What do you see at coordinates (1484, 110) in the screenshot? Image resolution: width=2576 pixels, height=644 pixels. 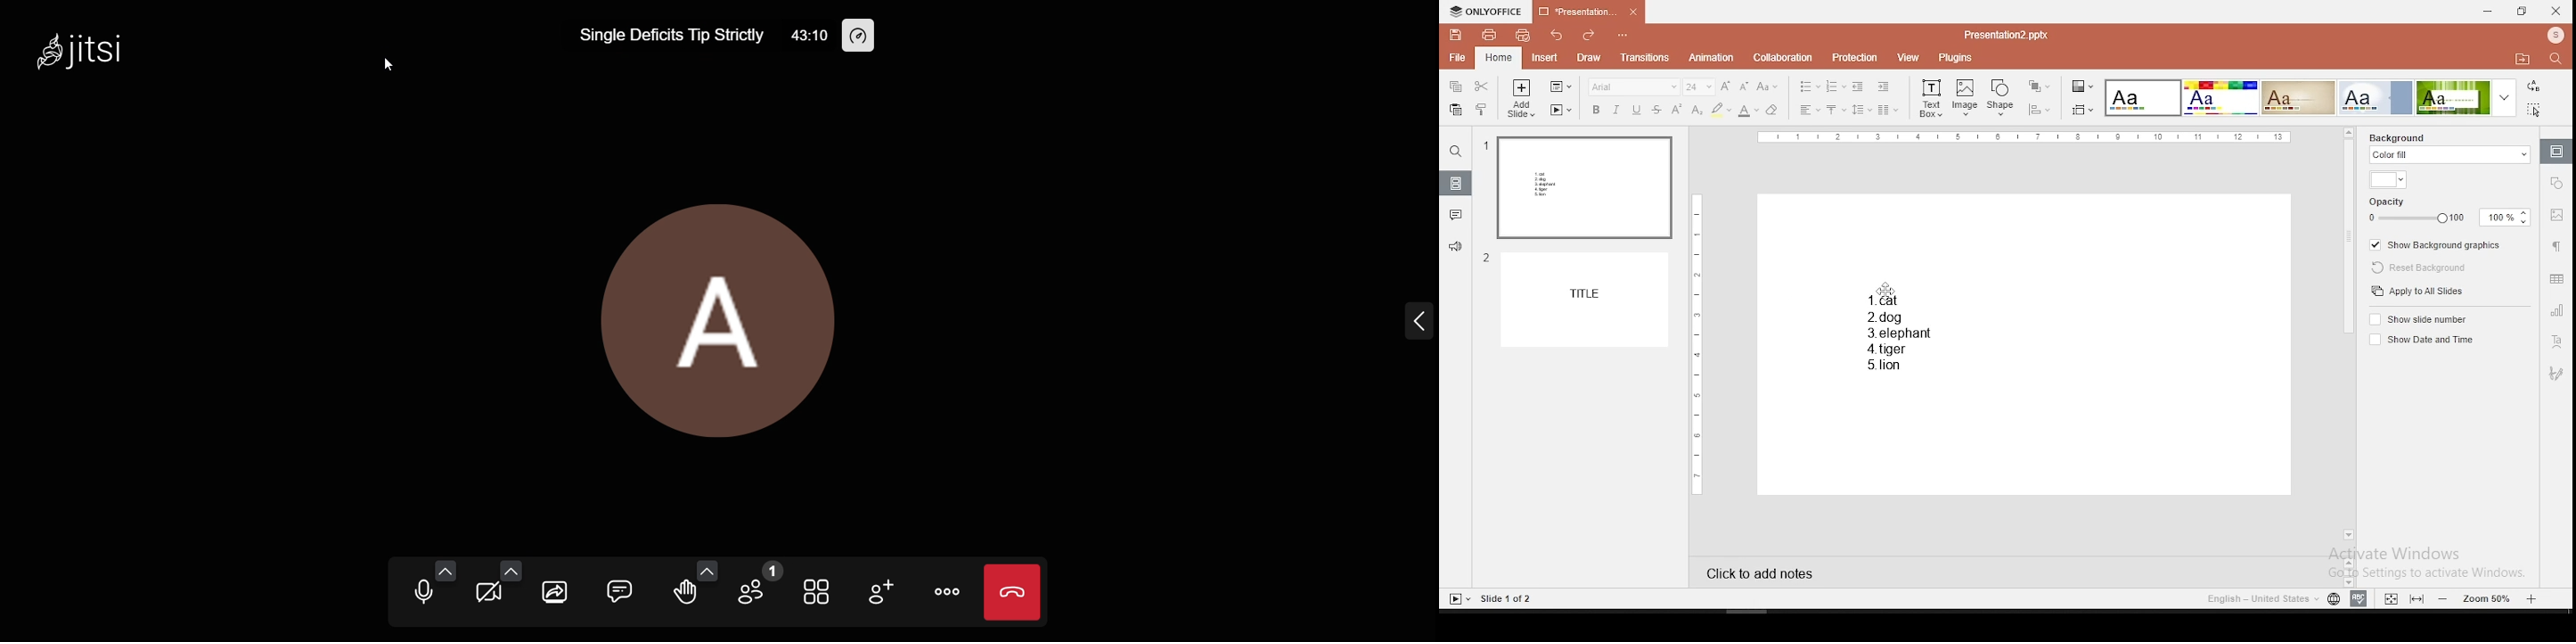 I see `clone formatting` at bounding box center [1484, 110].